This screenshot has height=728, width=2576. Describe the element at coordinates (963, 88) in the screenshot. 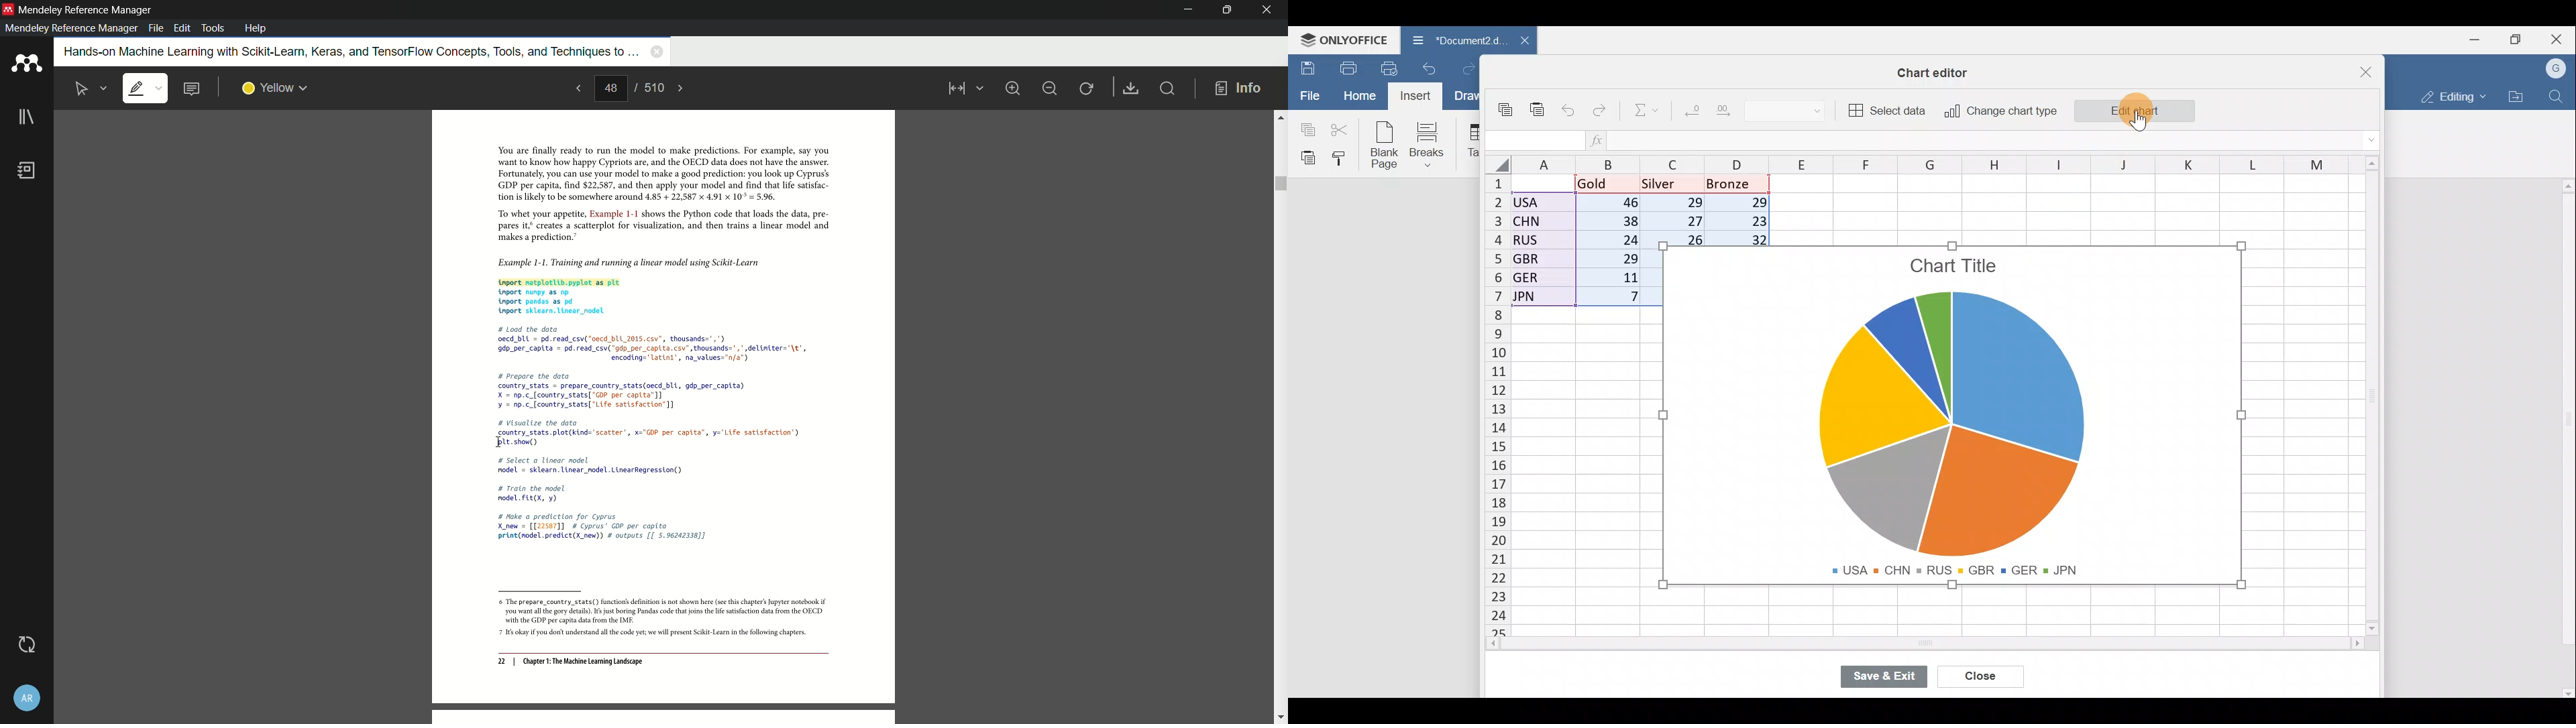

I see `view mode` at that location.